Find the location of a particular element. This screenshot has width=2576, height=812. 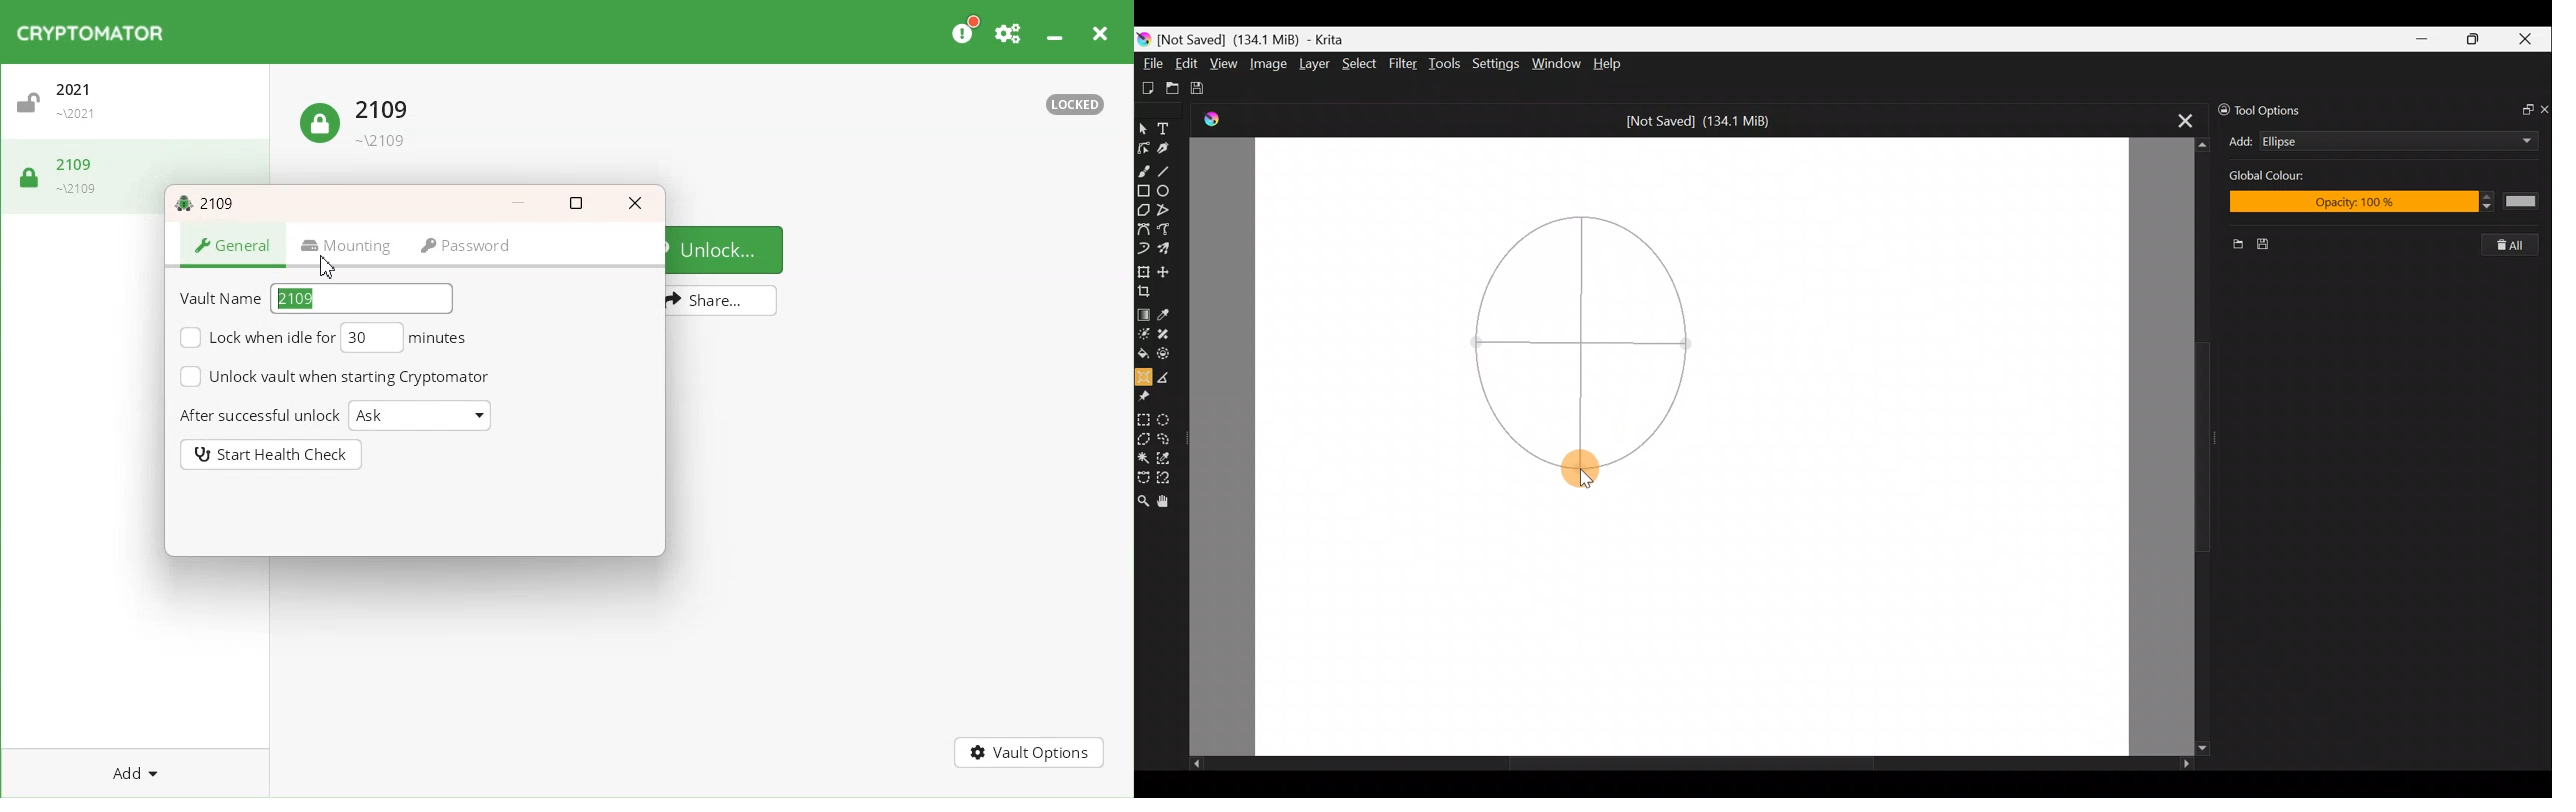

Dynamic brush tool is located at coordinates (1143, 249).